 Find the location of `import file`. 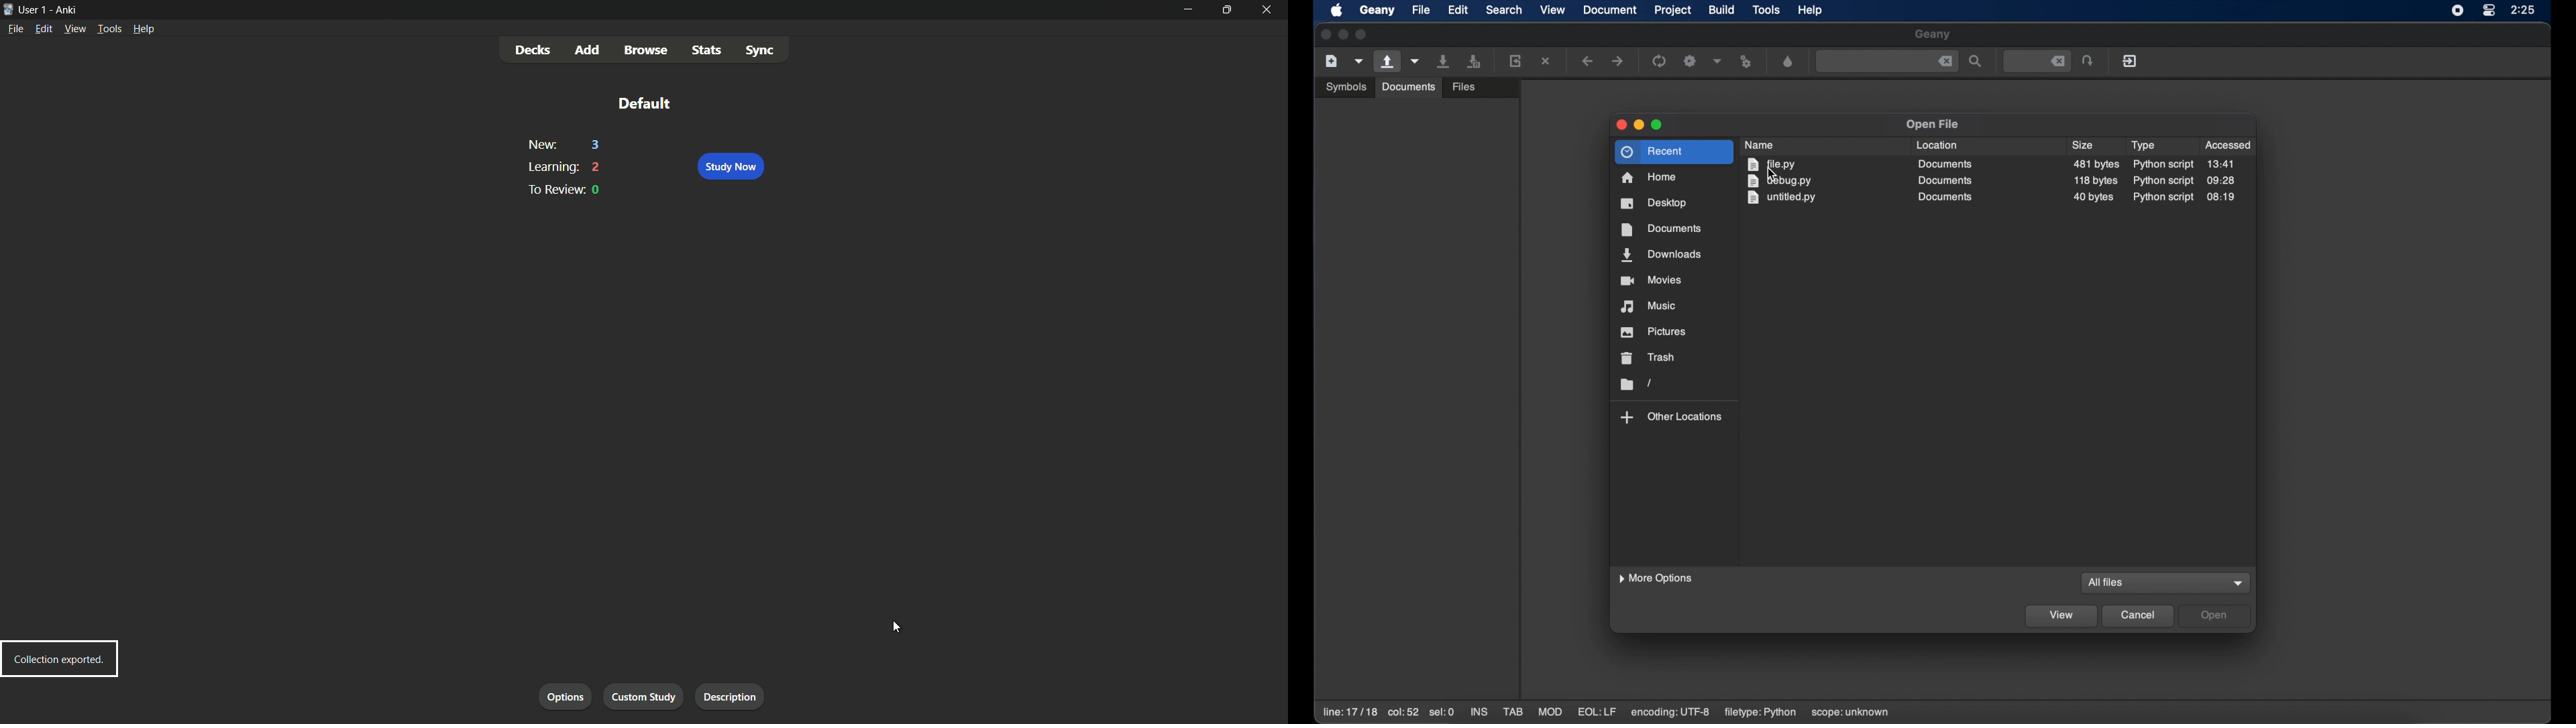

import file is located at coordinates (735, 697).